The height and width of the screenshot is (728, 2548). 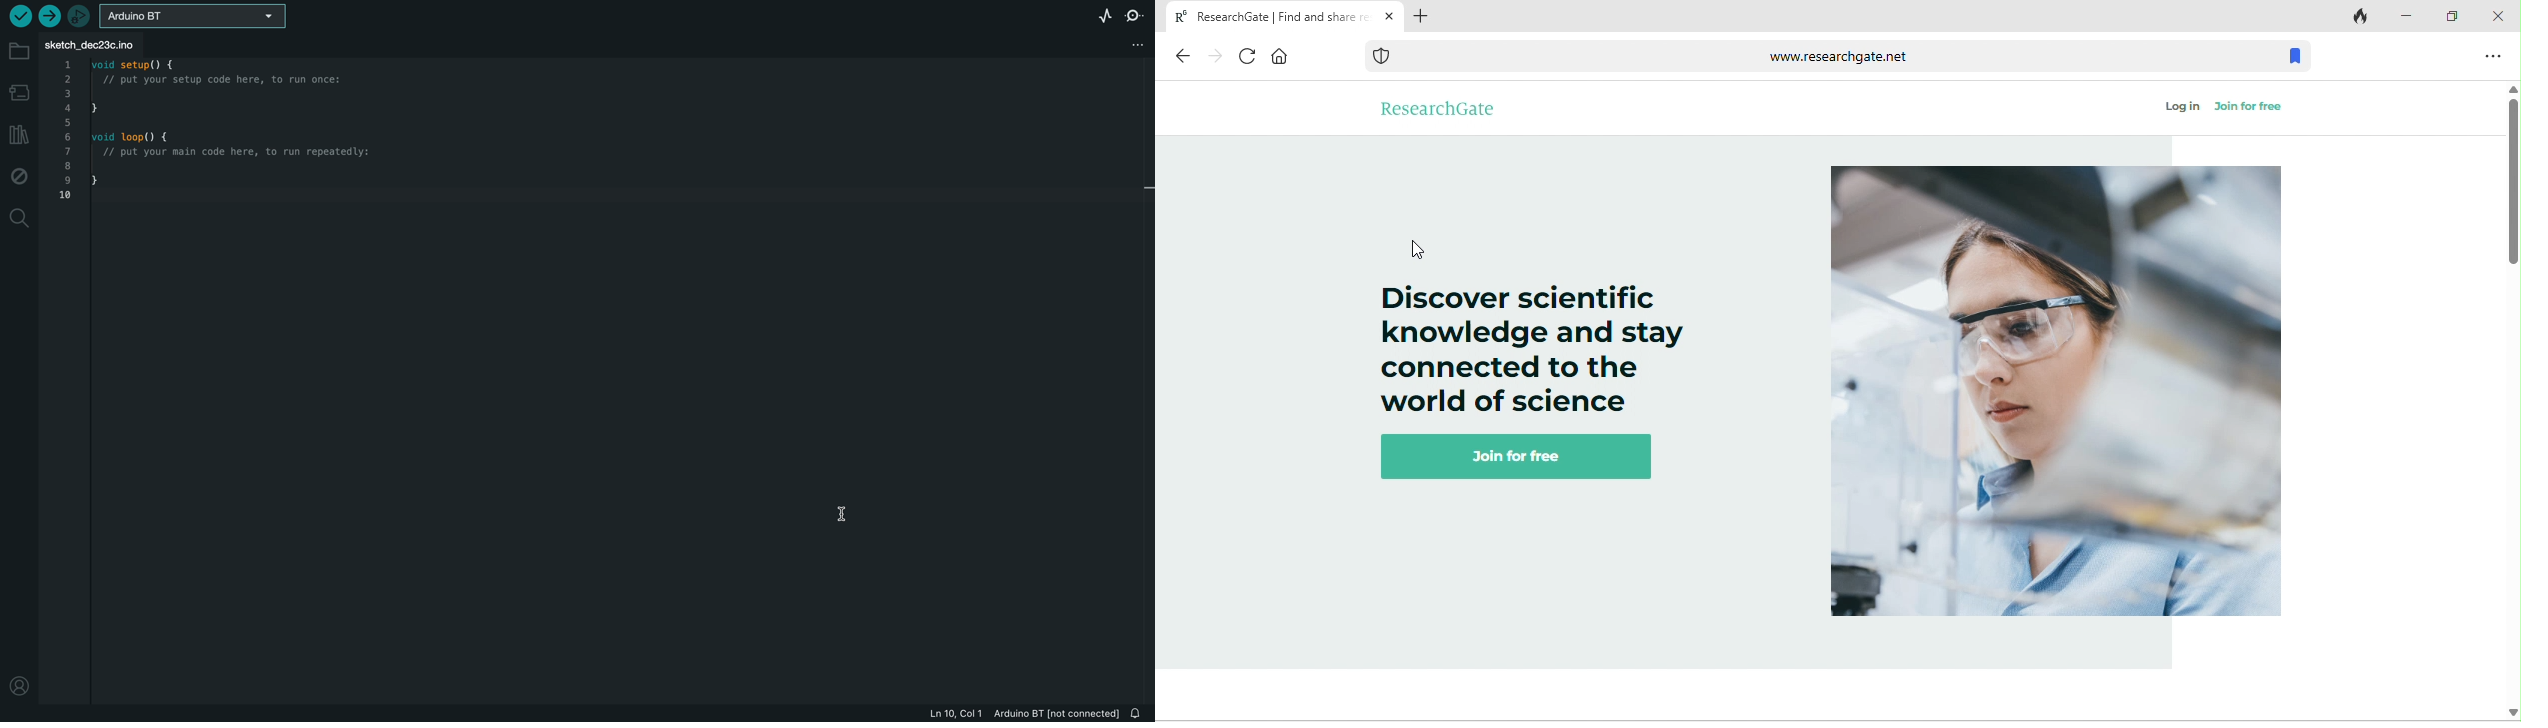 I want to click on profile, so click(x=18, y=679).